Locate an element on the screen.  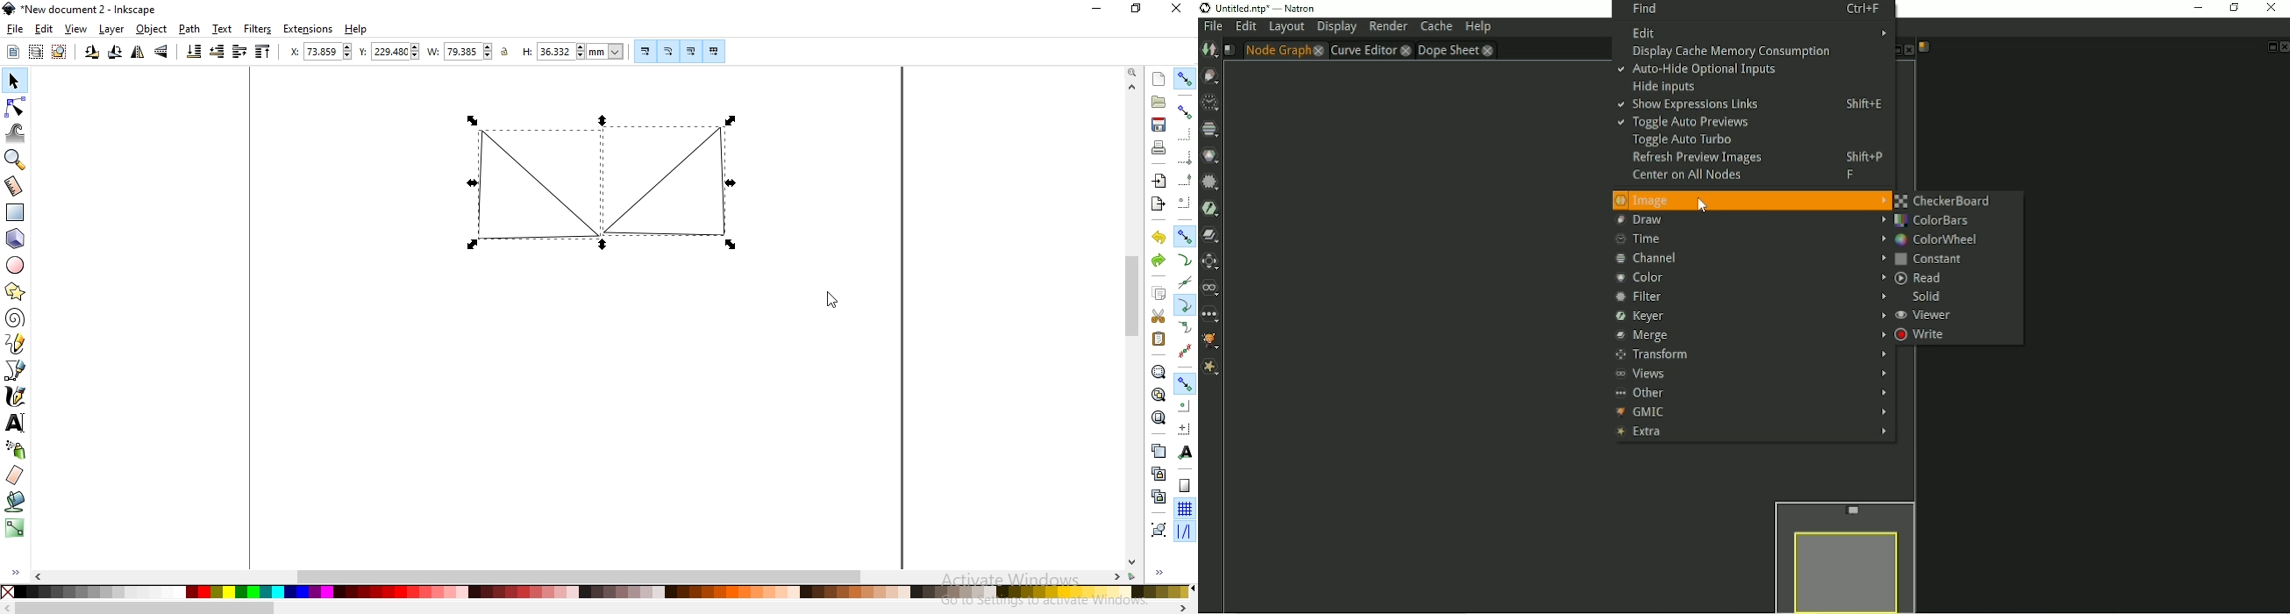
group selected objects is located at coordinates (1157, 527).